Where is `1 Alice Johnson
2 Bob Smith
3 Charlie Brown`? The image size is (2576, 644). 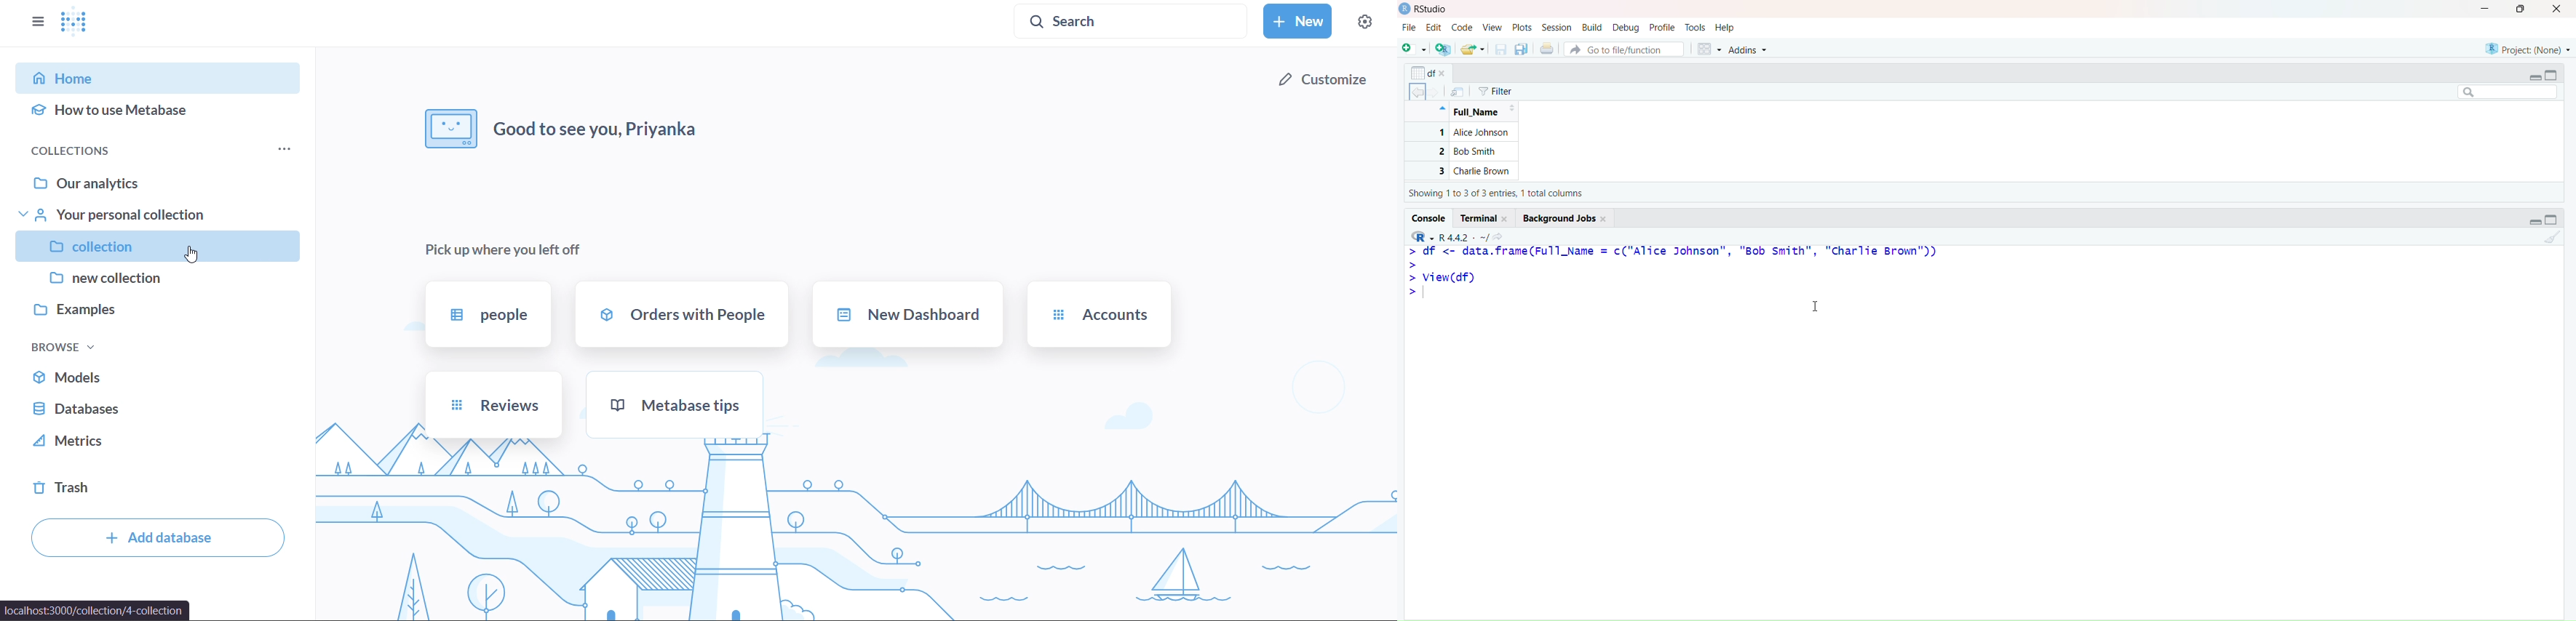 1 Alice Johnson
2 Bob Smith
3 Charlie Brown is located at coordinates (1463, 152).